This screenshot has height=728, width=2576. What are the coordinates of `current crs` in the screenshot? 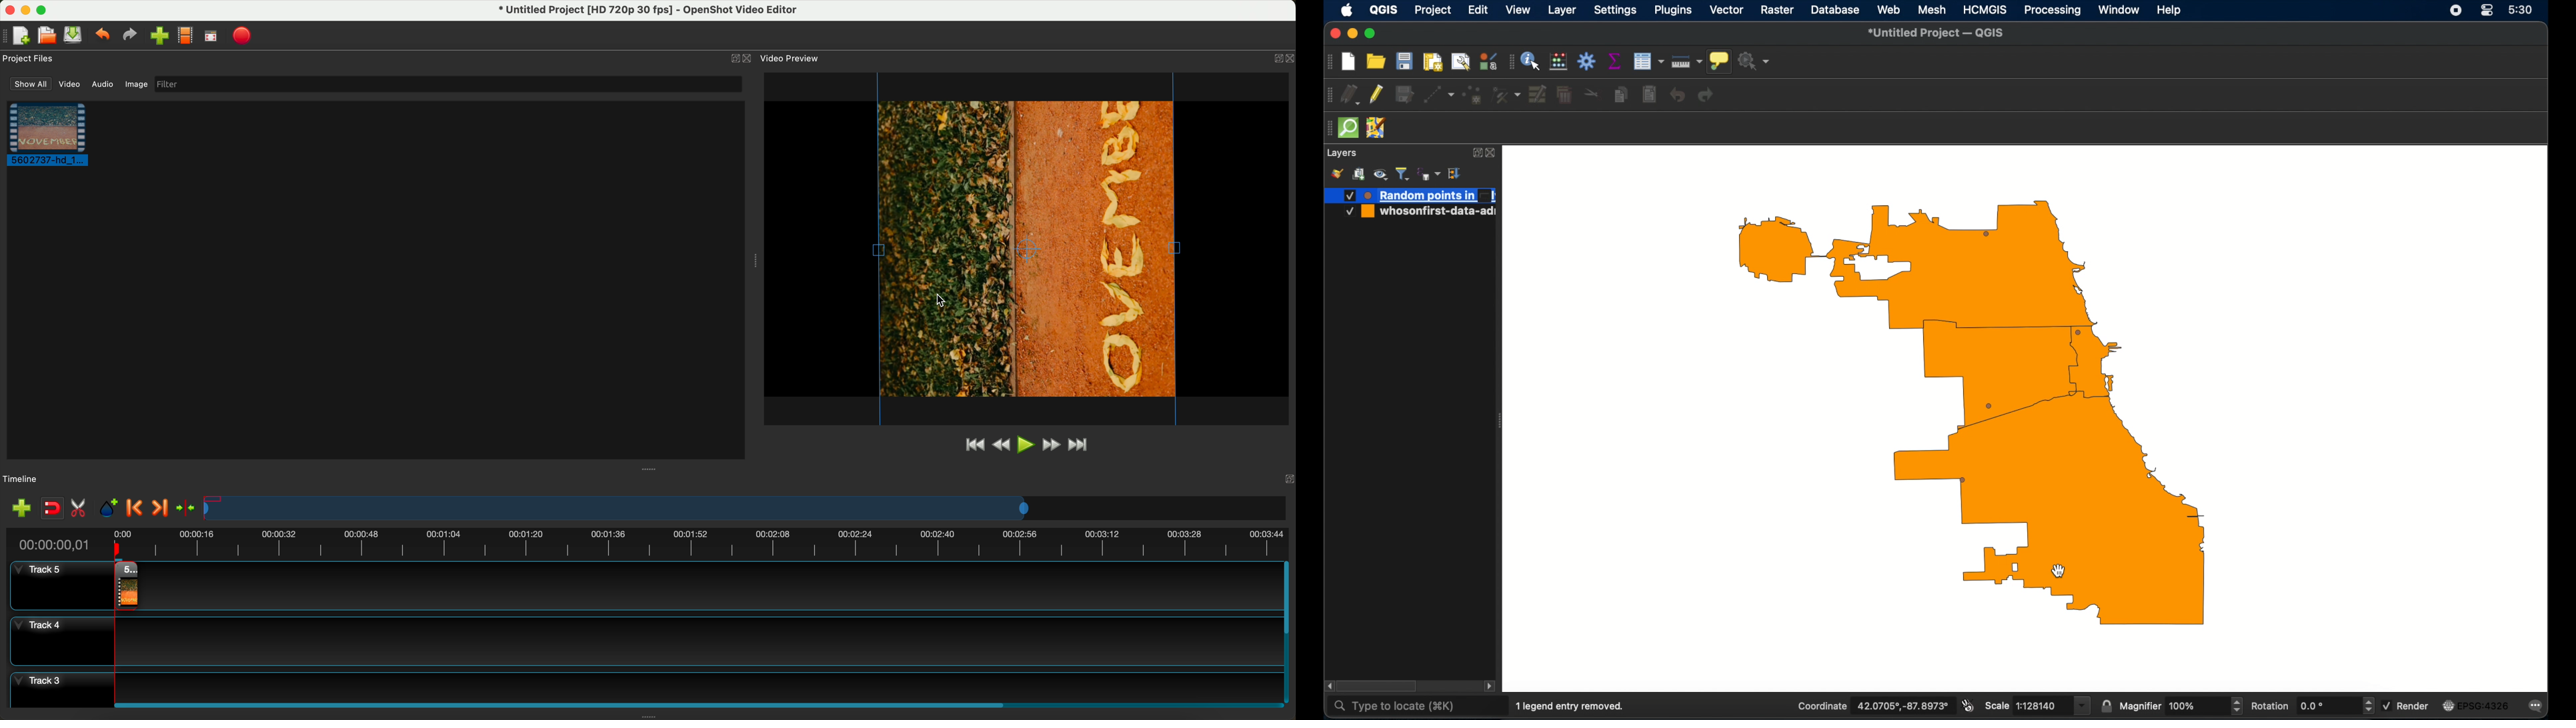 It's located at (2475, 706).